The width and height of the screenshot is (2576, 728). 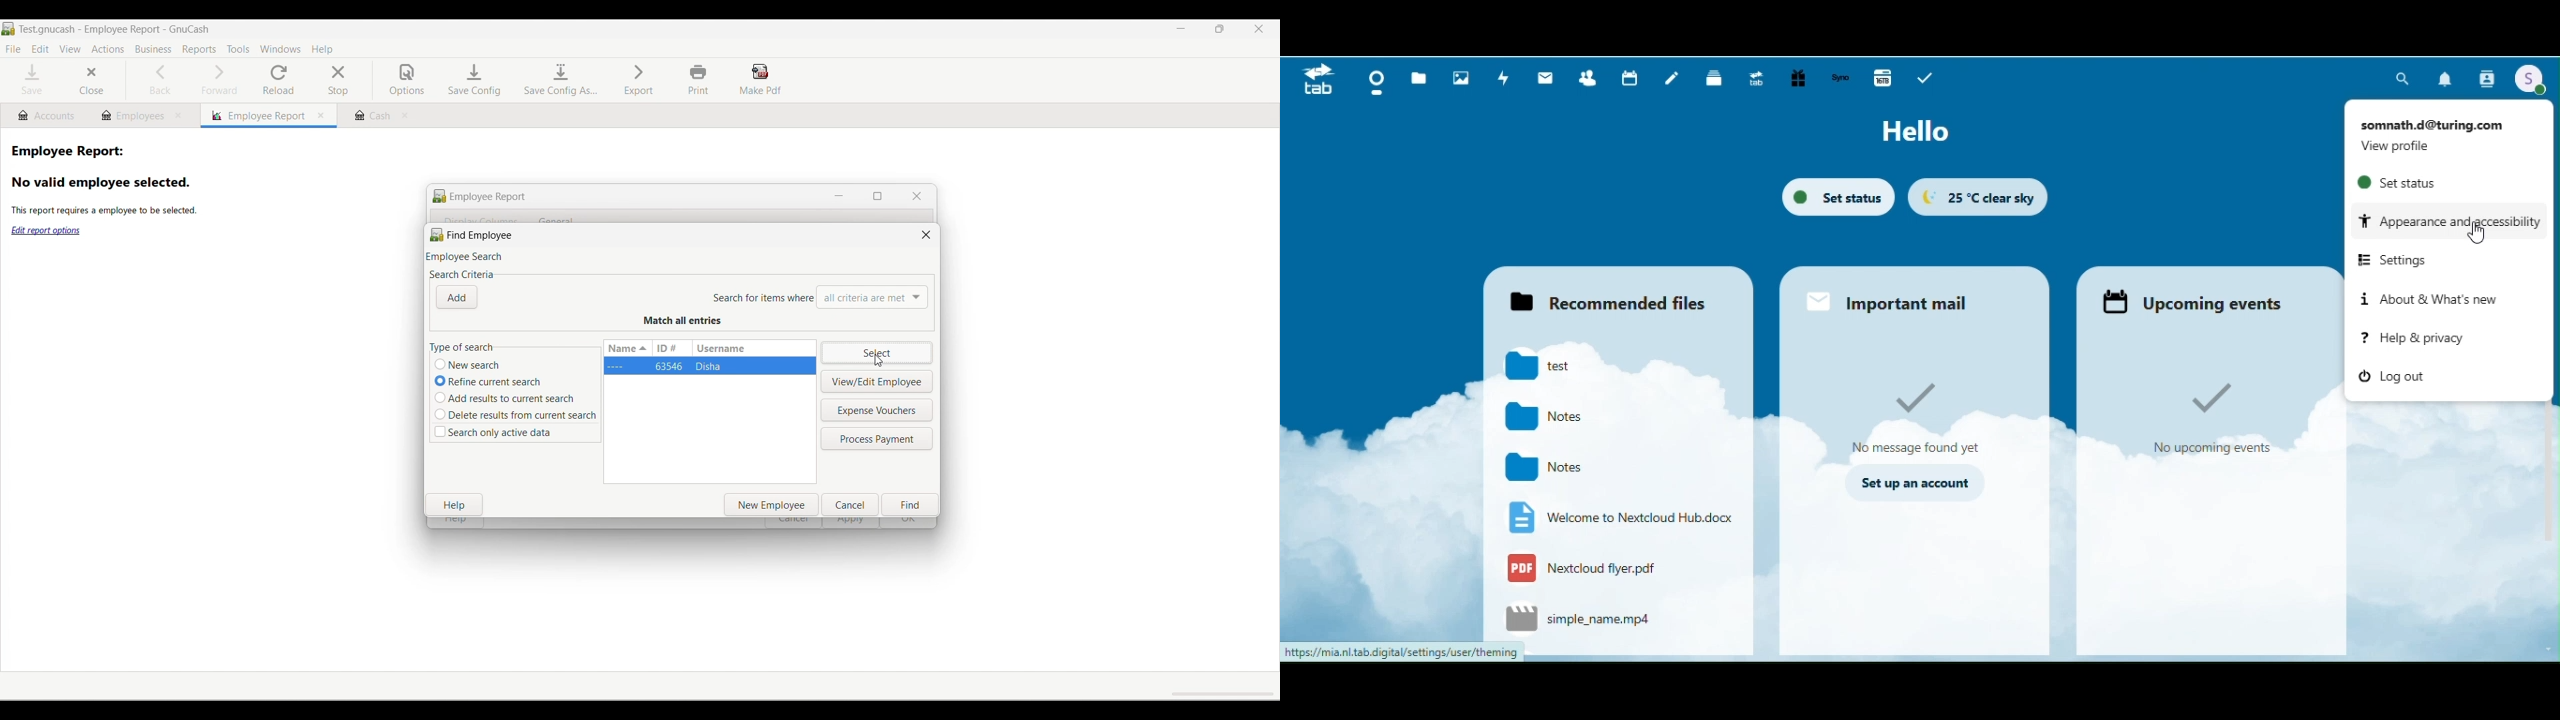 I want to click on Settings, so click(x=2403, y=259).